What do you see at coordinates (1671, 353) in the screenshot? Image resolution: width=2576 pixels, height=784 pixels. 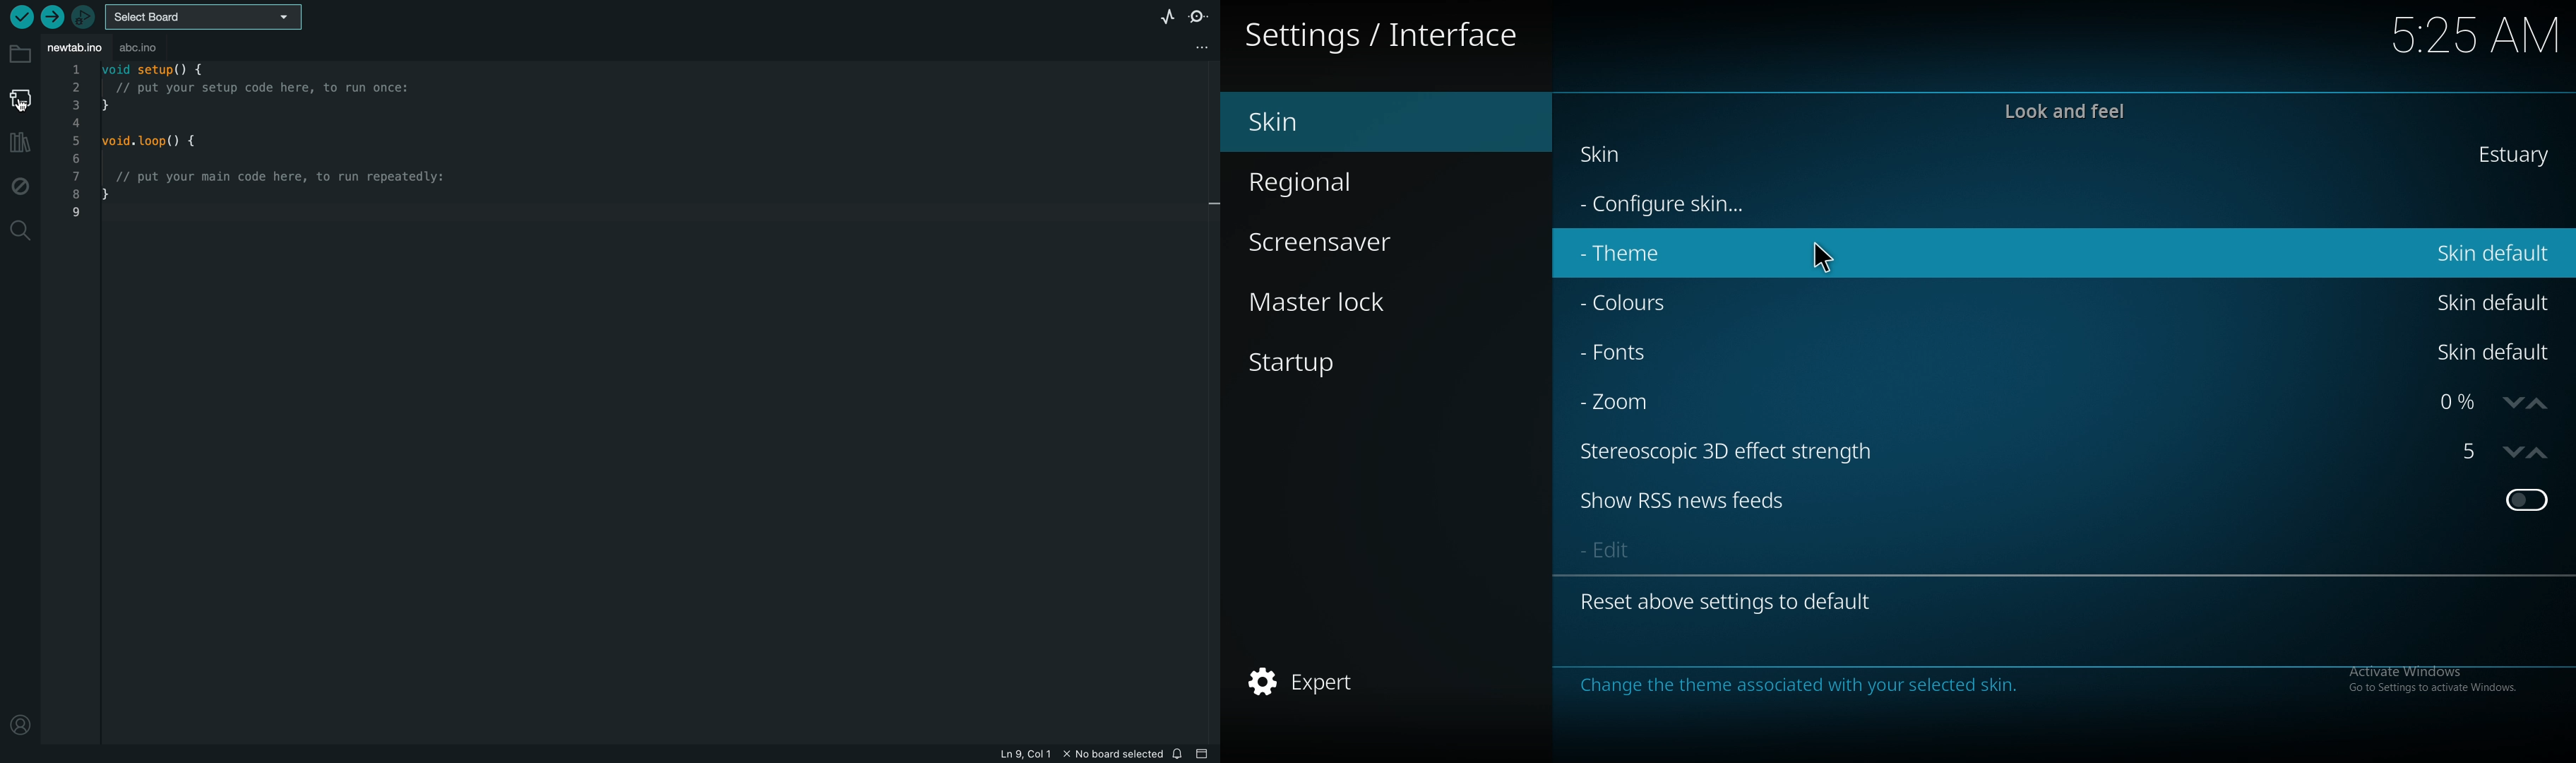 I see `fonts` at bounding box center [1671, 353].